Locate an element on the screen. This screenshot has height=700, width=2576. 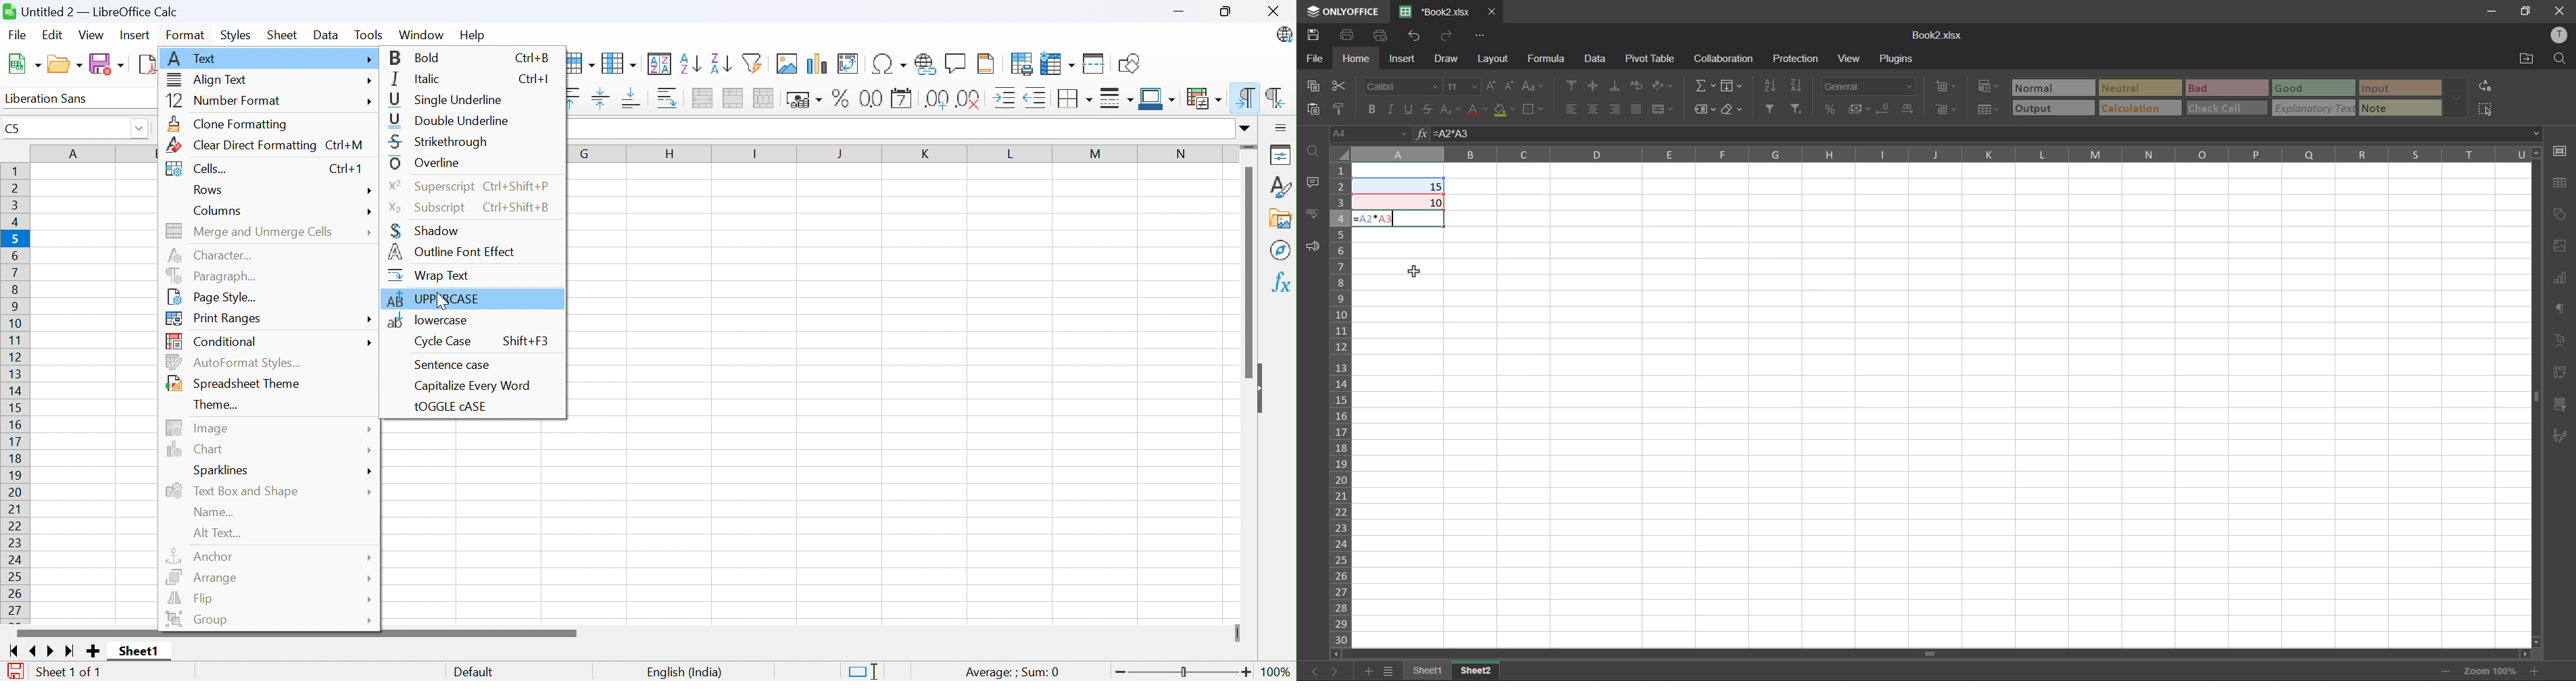
More is located at coordinates (370, 341).